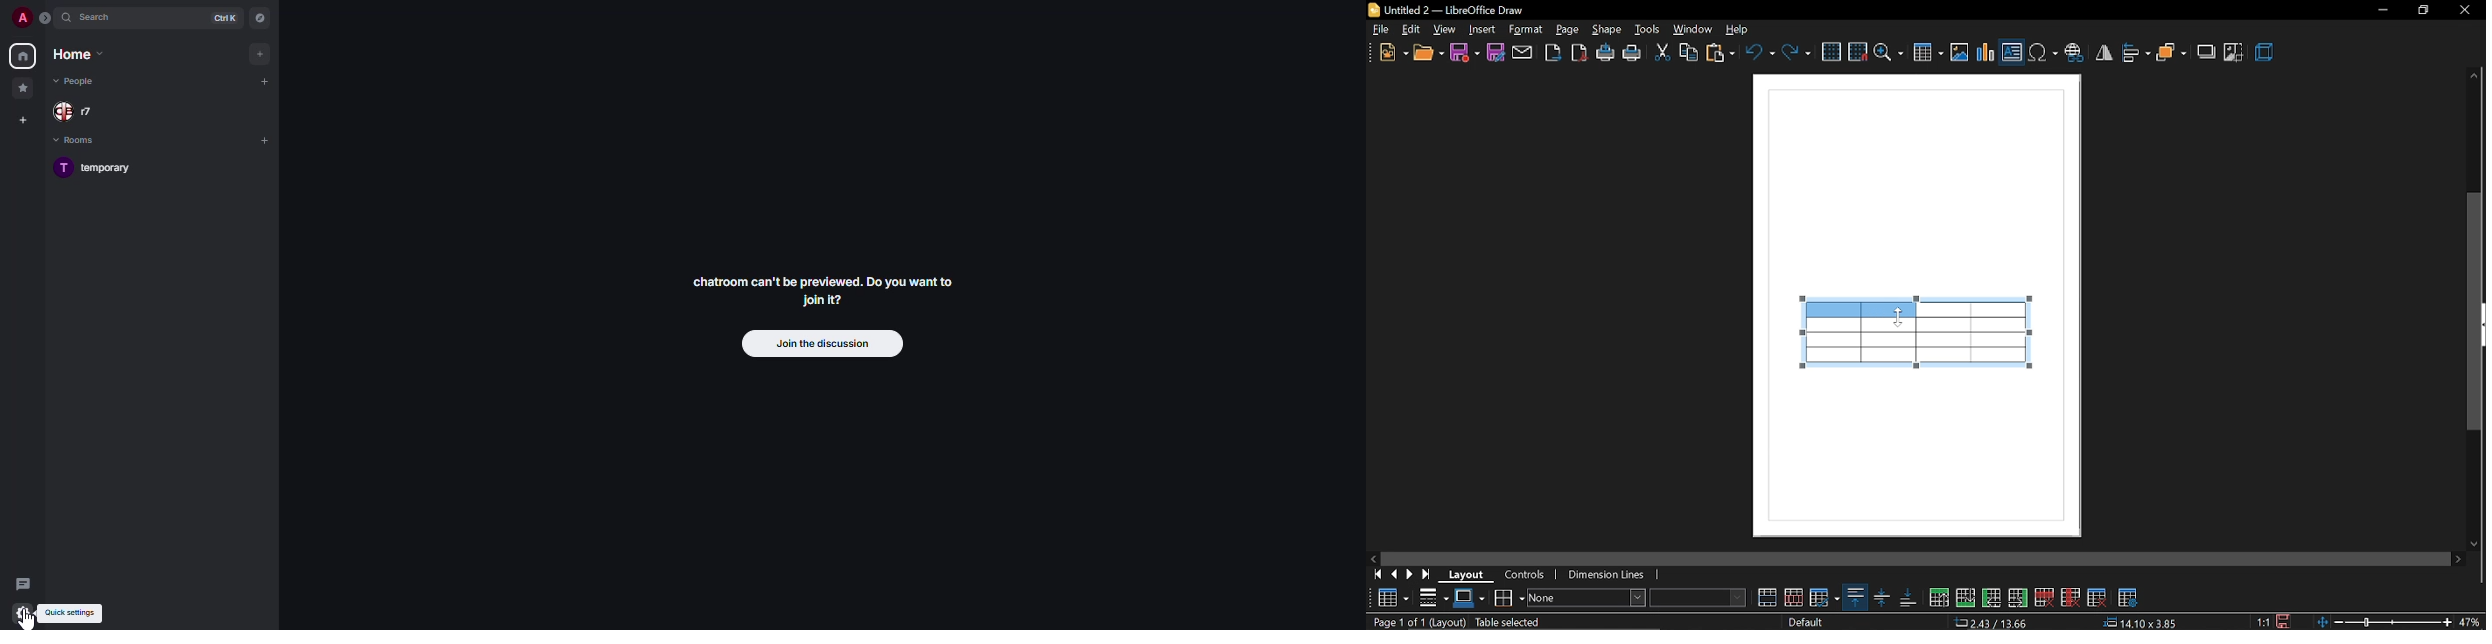 The width and height of the screenshot is (2492, 644). I want to click on insert column after, so click(2020, 596).